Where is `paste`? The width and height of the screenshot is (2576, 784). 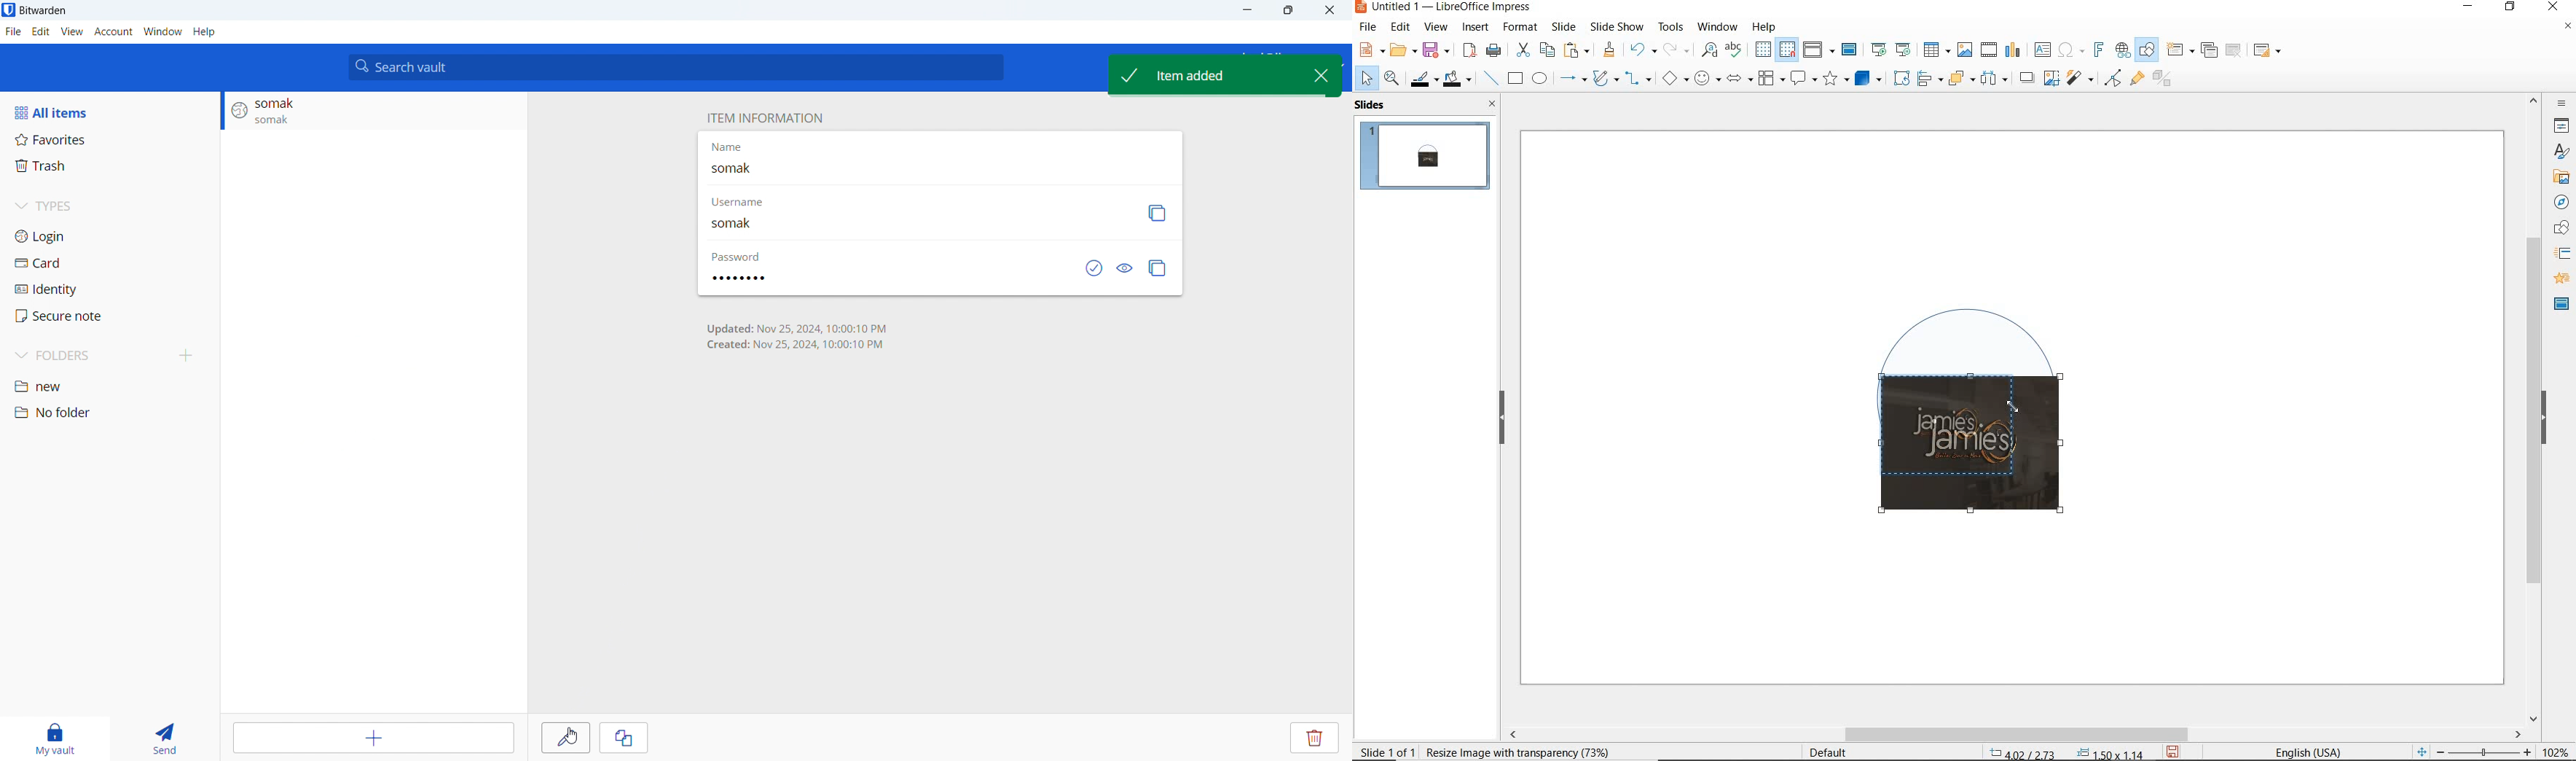
paste is located at coordinates (1577, 50).